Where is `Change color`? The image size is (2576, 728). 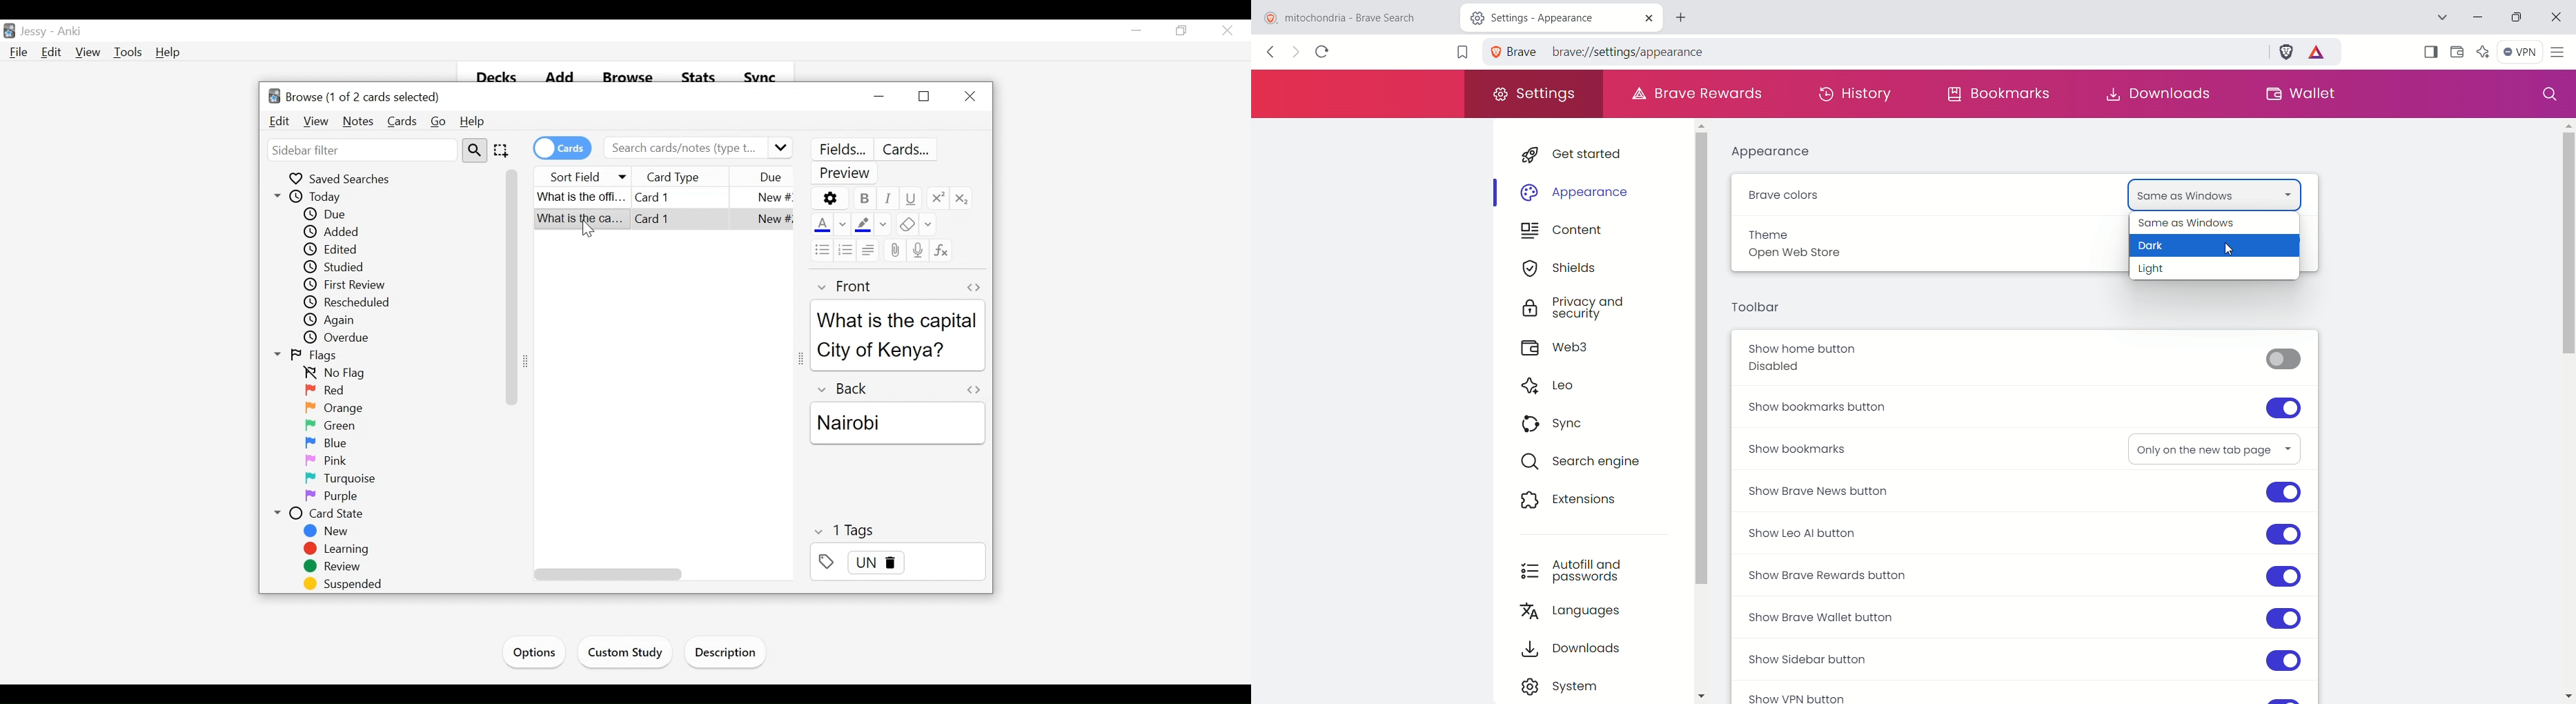
Change color is located at coordinates (843, 226).